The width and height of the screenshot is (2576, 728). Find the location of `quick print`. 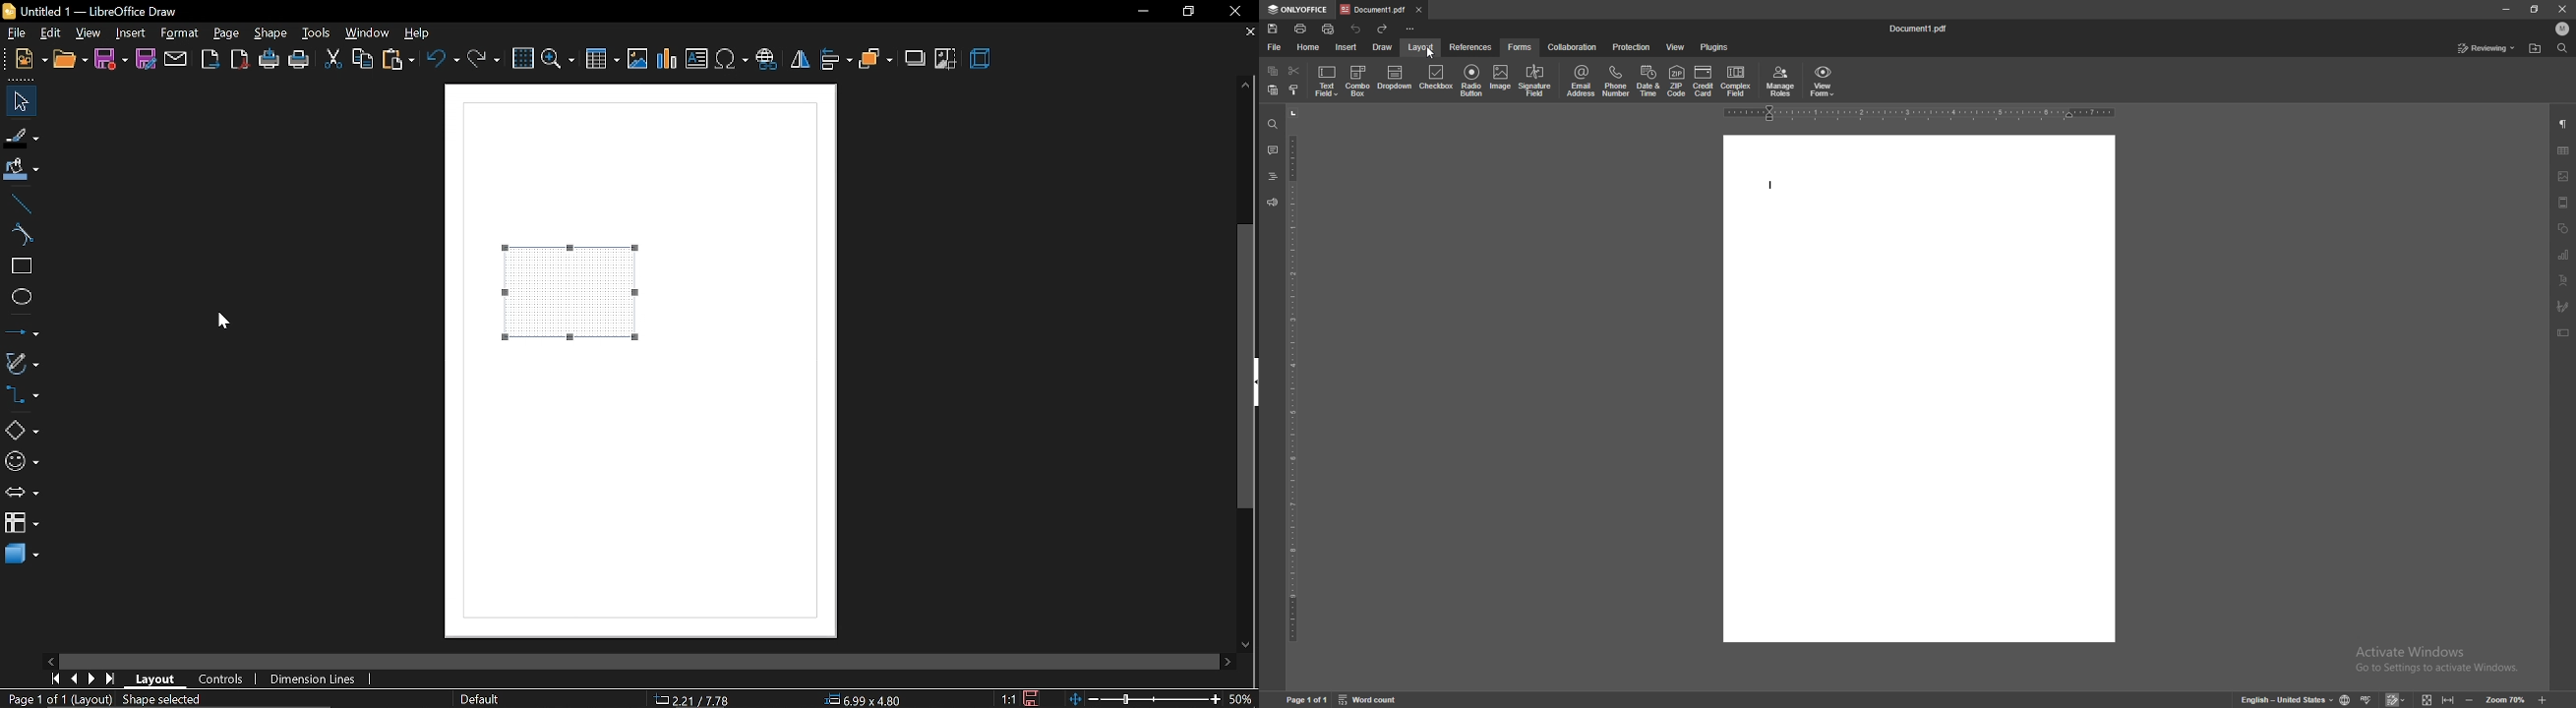

quick print is located at coordinates (1329, 29).